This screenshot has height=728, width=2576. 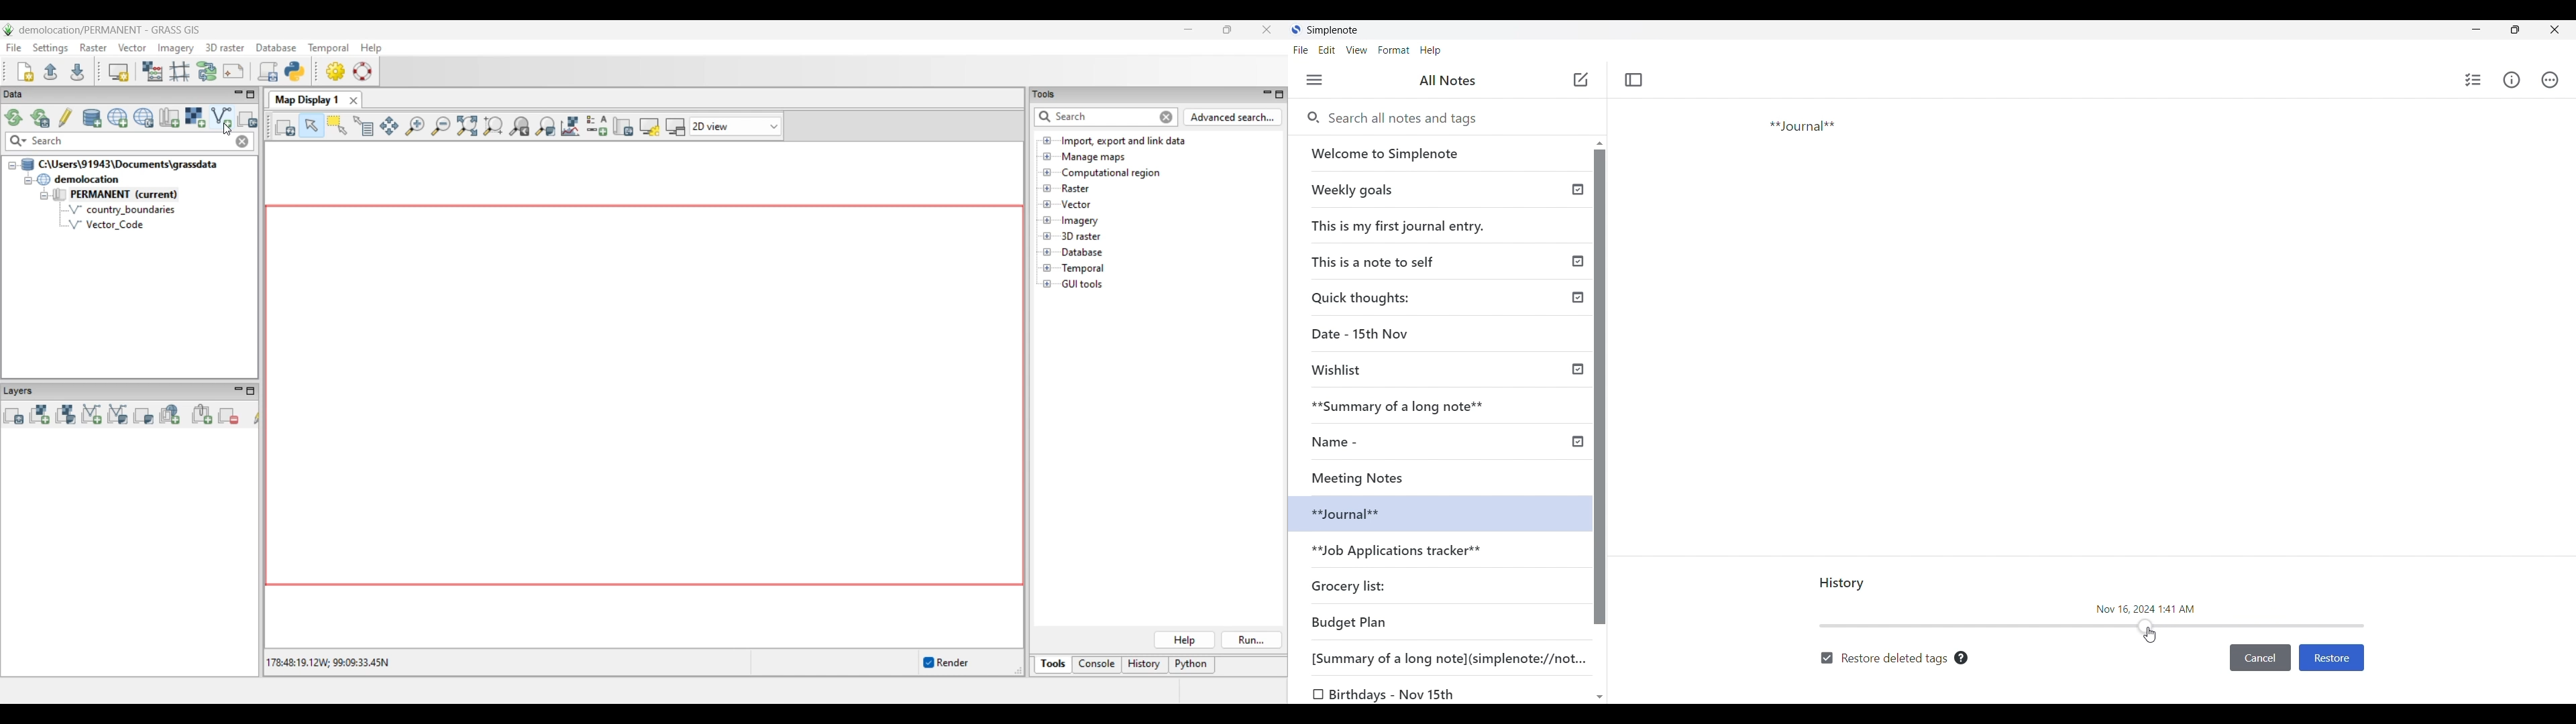 What do you see at coordinates (1448, 80) in the screenshot?
I see `Title of left panel` at bounding box center [1448, 80].